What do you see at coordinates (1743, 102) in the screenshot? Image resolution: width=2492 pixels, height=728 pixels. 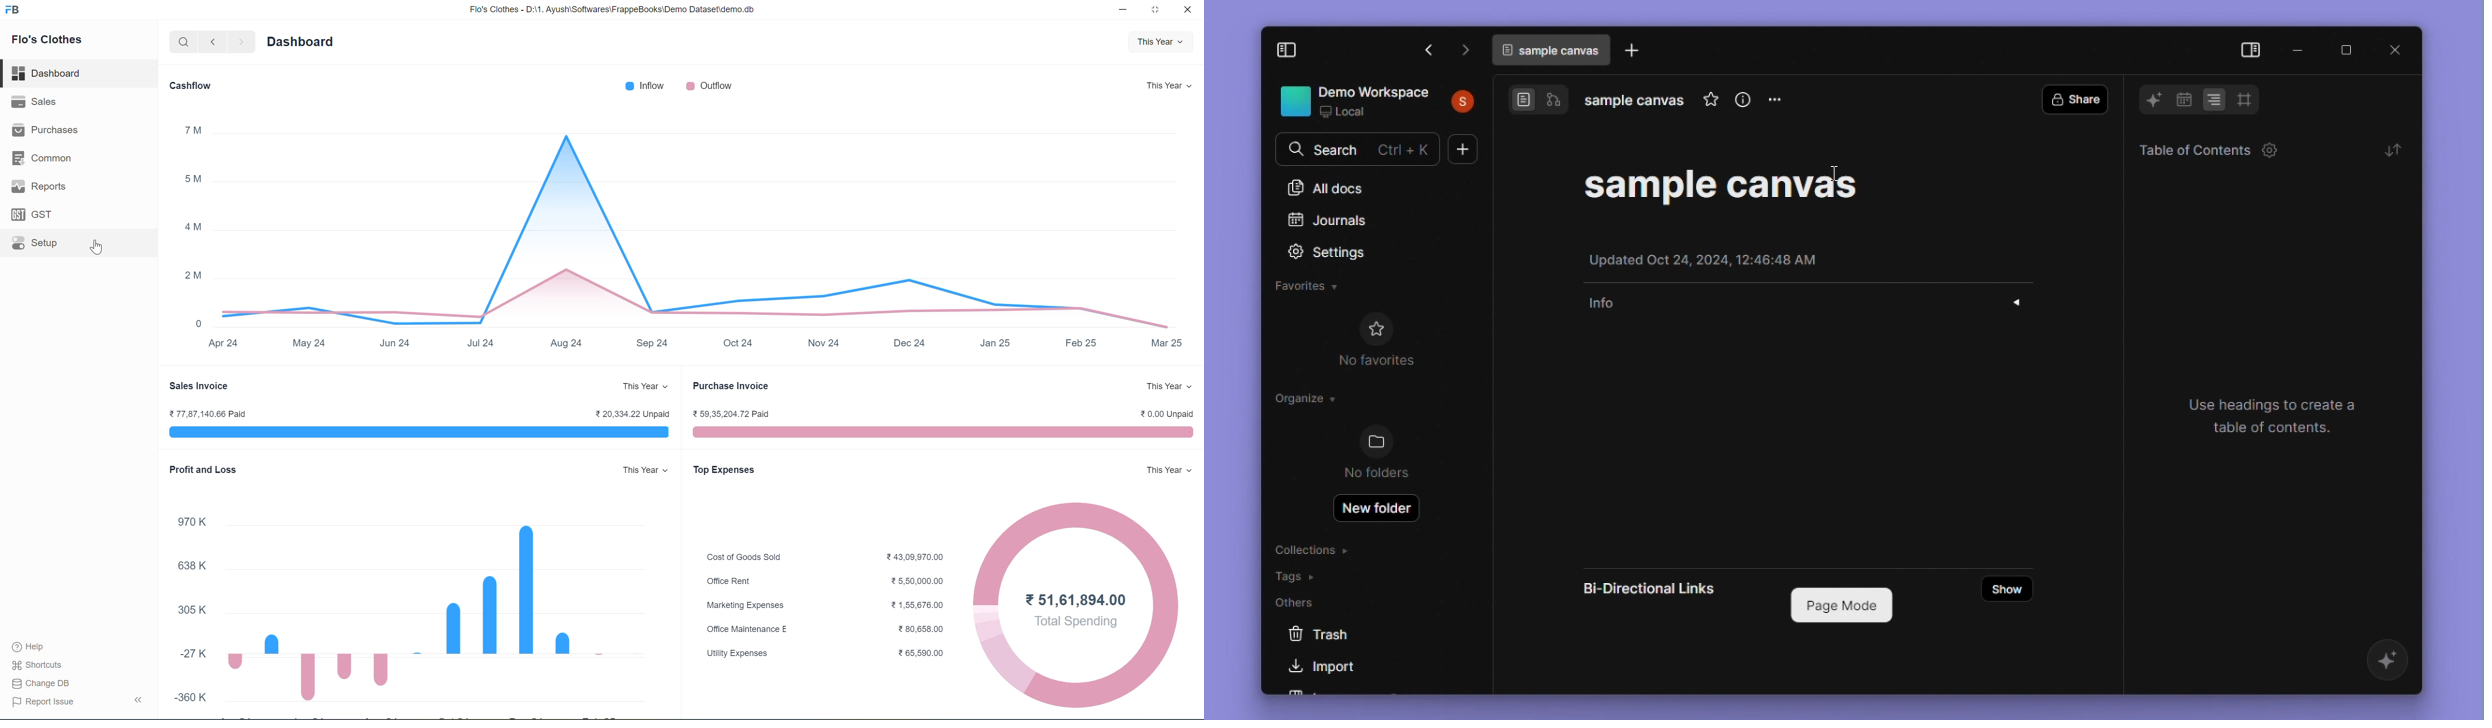 I see `info` at bounding box center [1743, 102].